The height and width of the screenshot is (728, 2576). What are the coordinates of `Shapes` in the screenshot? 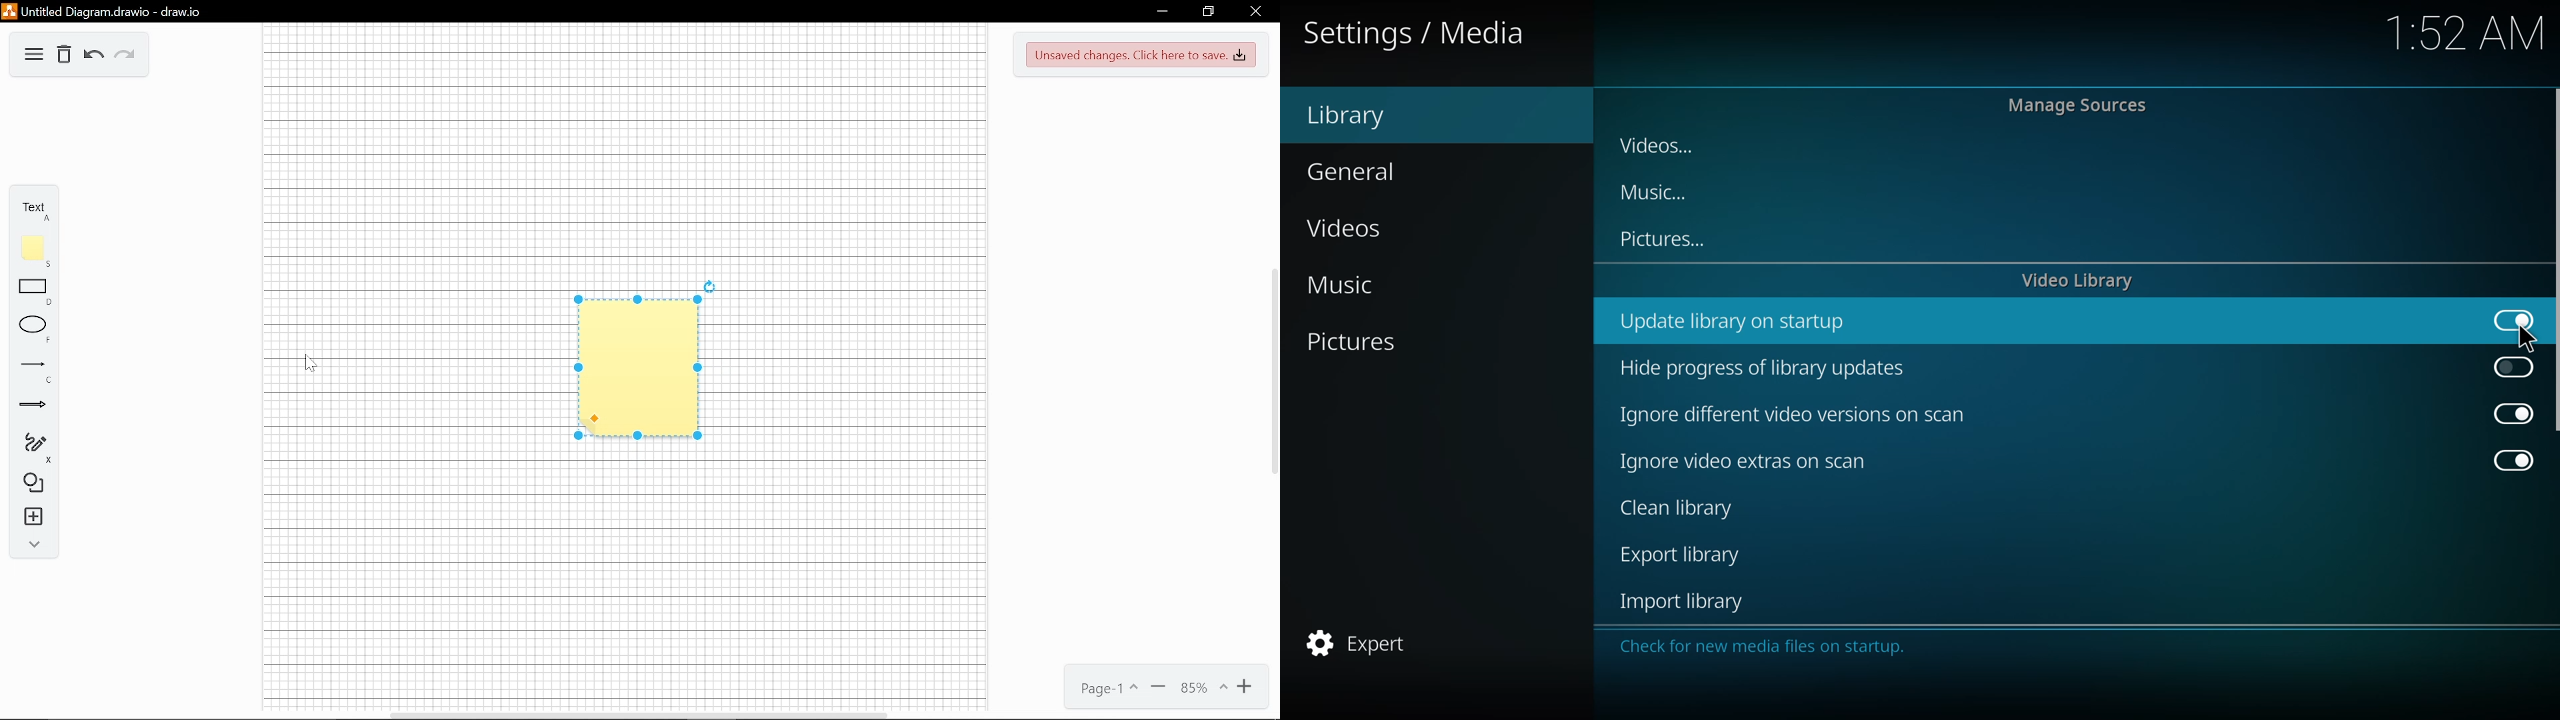 It's located at (31, 483).